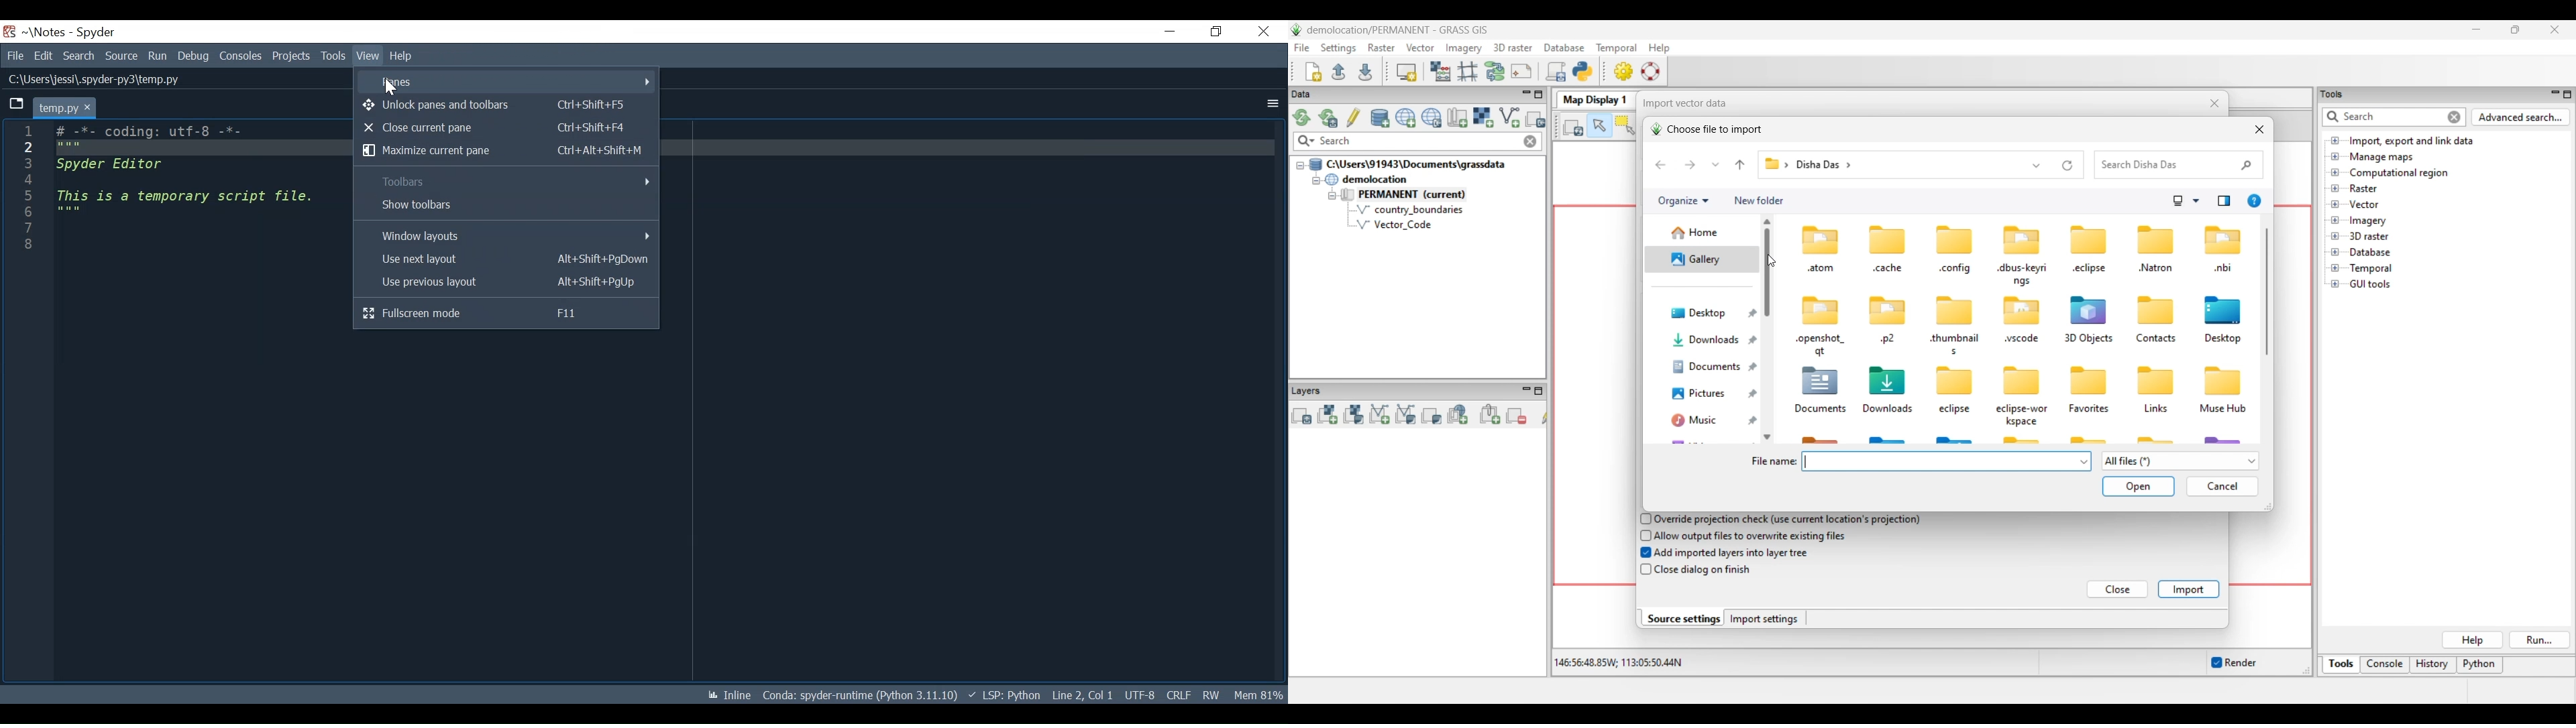 The image size is (2576, 728). I want to click on Curso, so click(1139, 696).